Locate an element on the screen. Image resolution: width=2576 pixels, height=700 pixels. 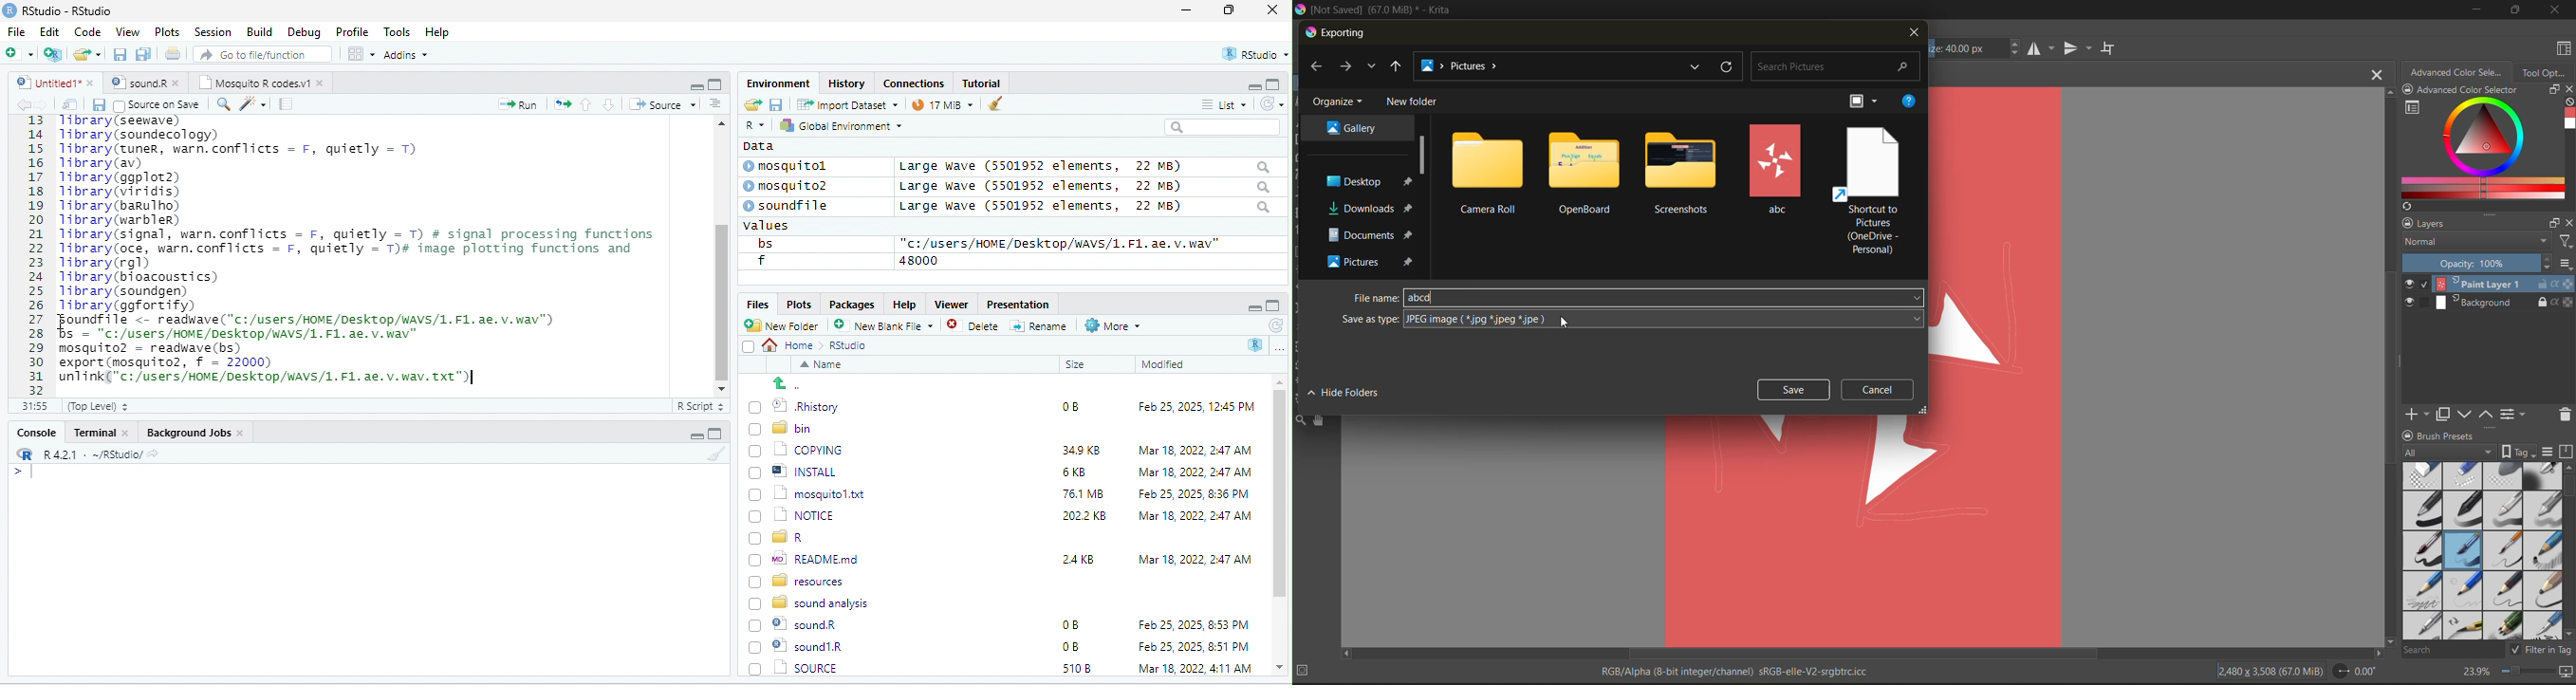
go back is located at coordinates (794, 383).